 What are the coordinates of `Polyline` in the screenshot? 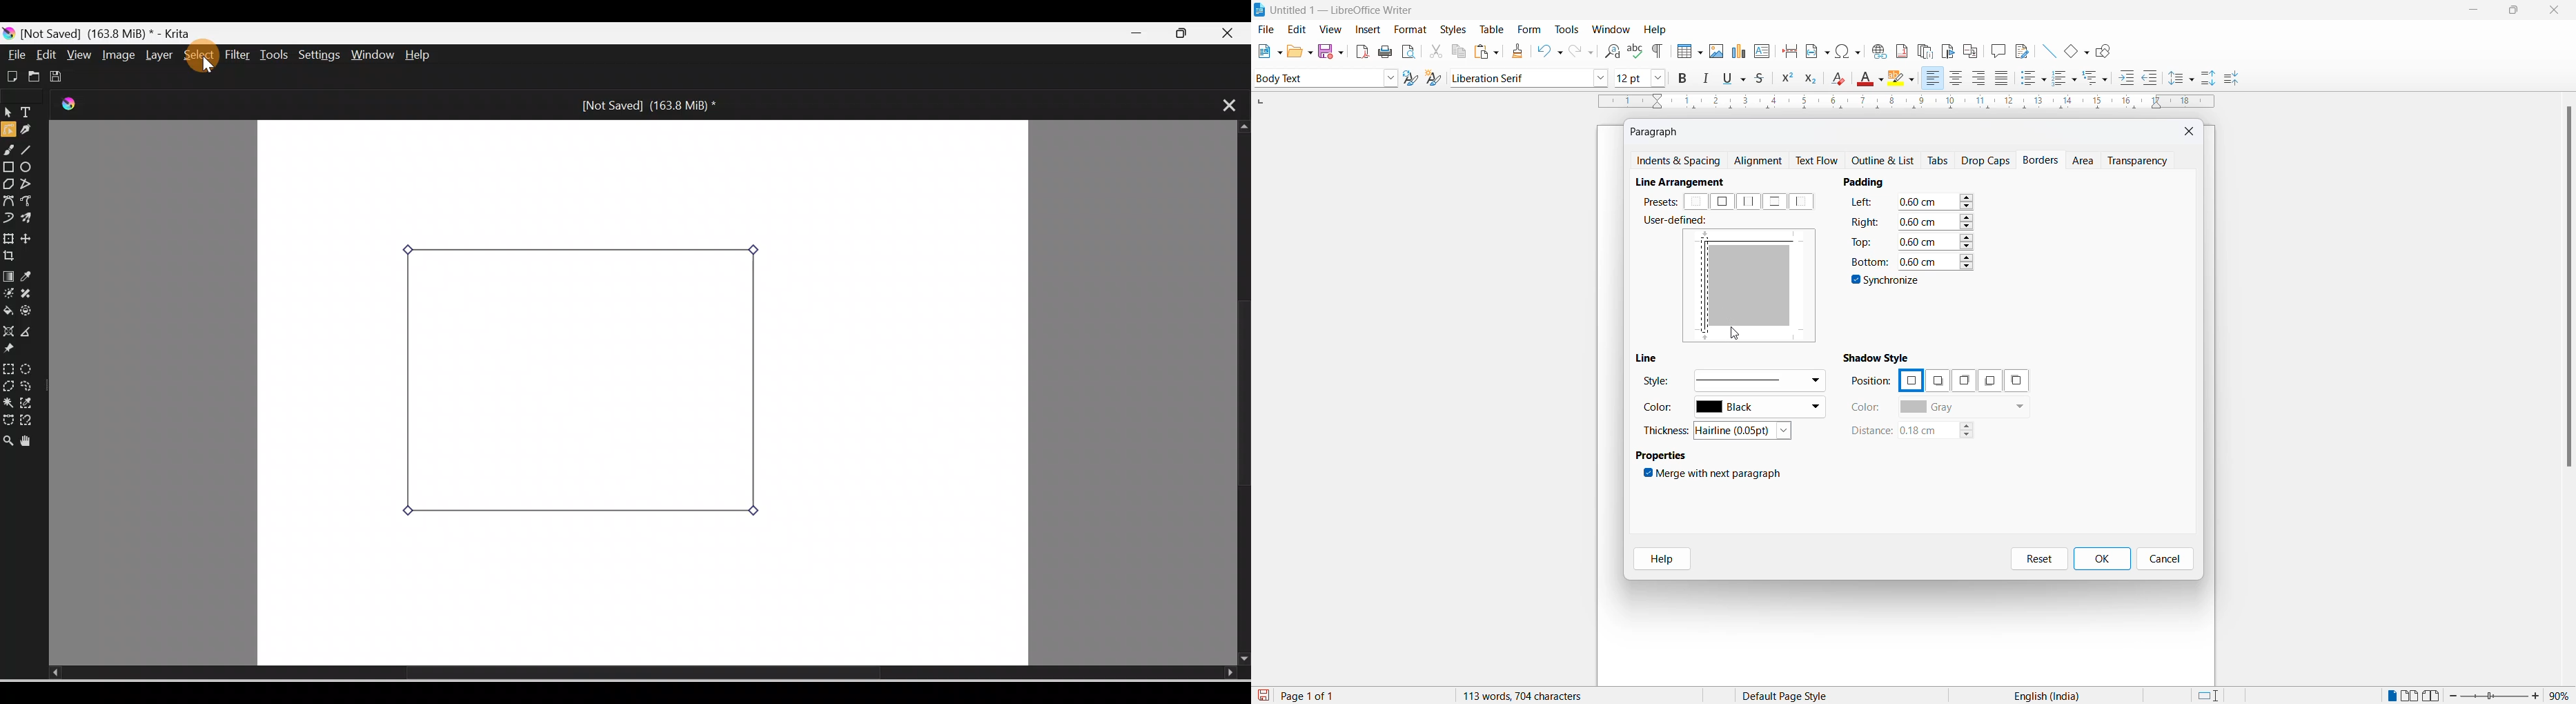 It's located at (28, 183).